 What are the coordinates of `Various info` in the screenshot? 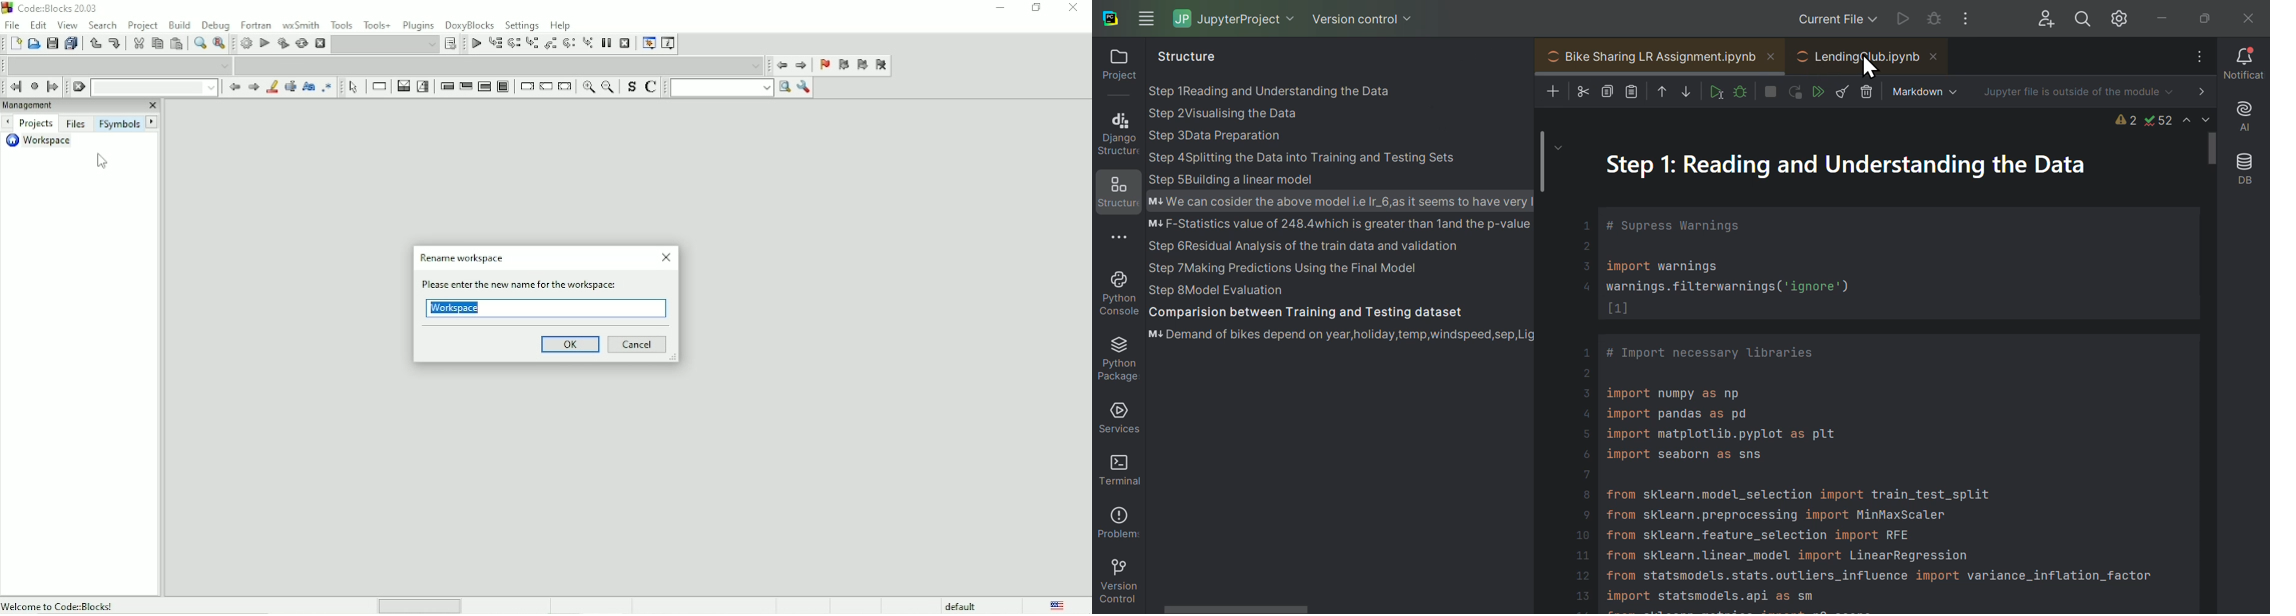 It's located at (668, 44).